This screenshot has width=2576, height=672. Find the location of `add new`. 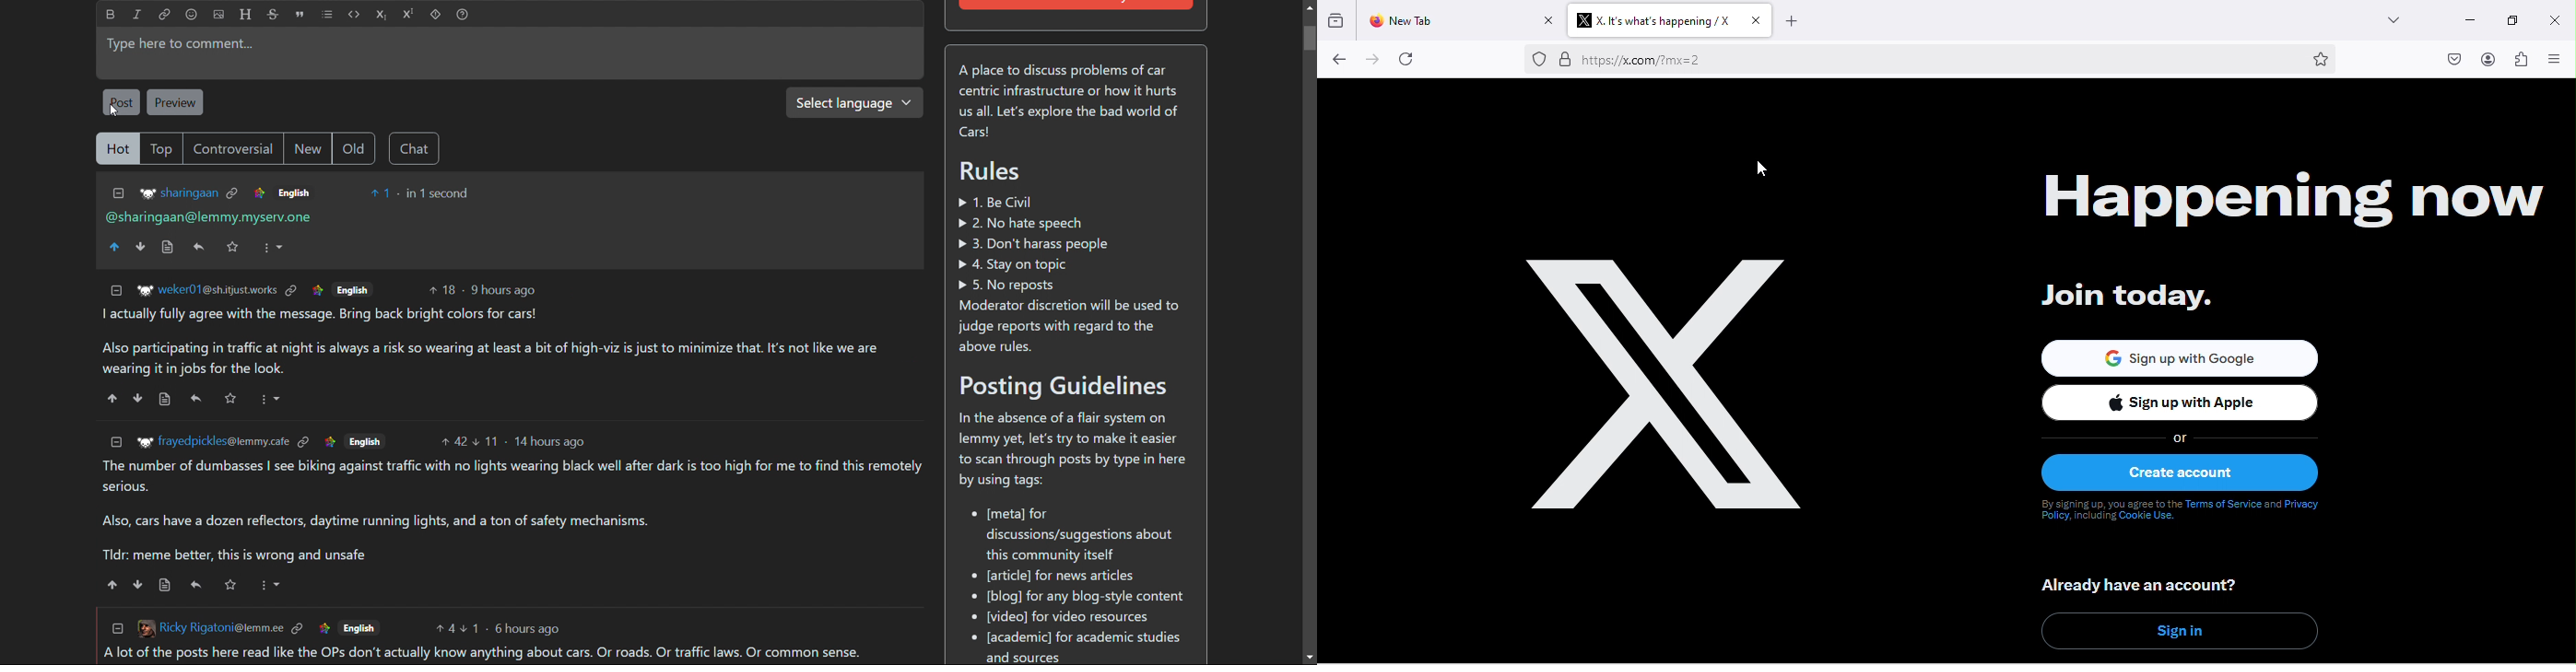

add new is located at coordinates (1796, 21).